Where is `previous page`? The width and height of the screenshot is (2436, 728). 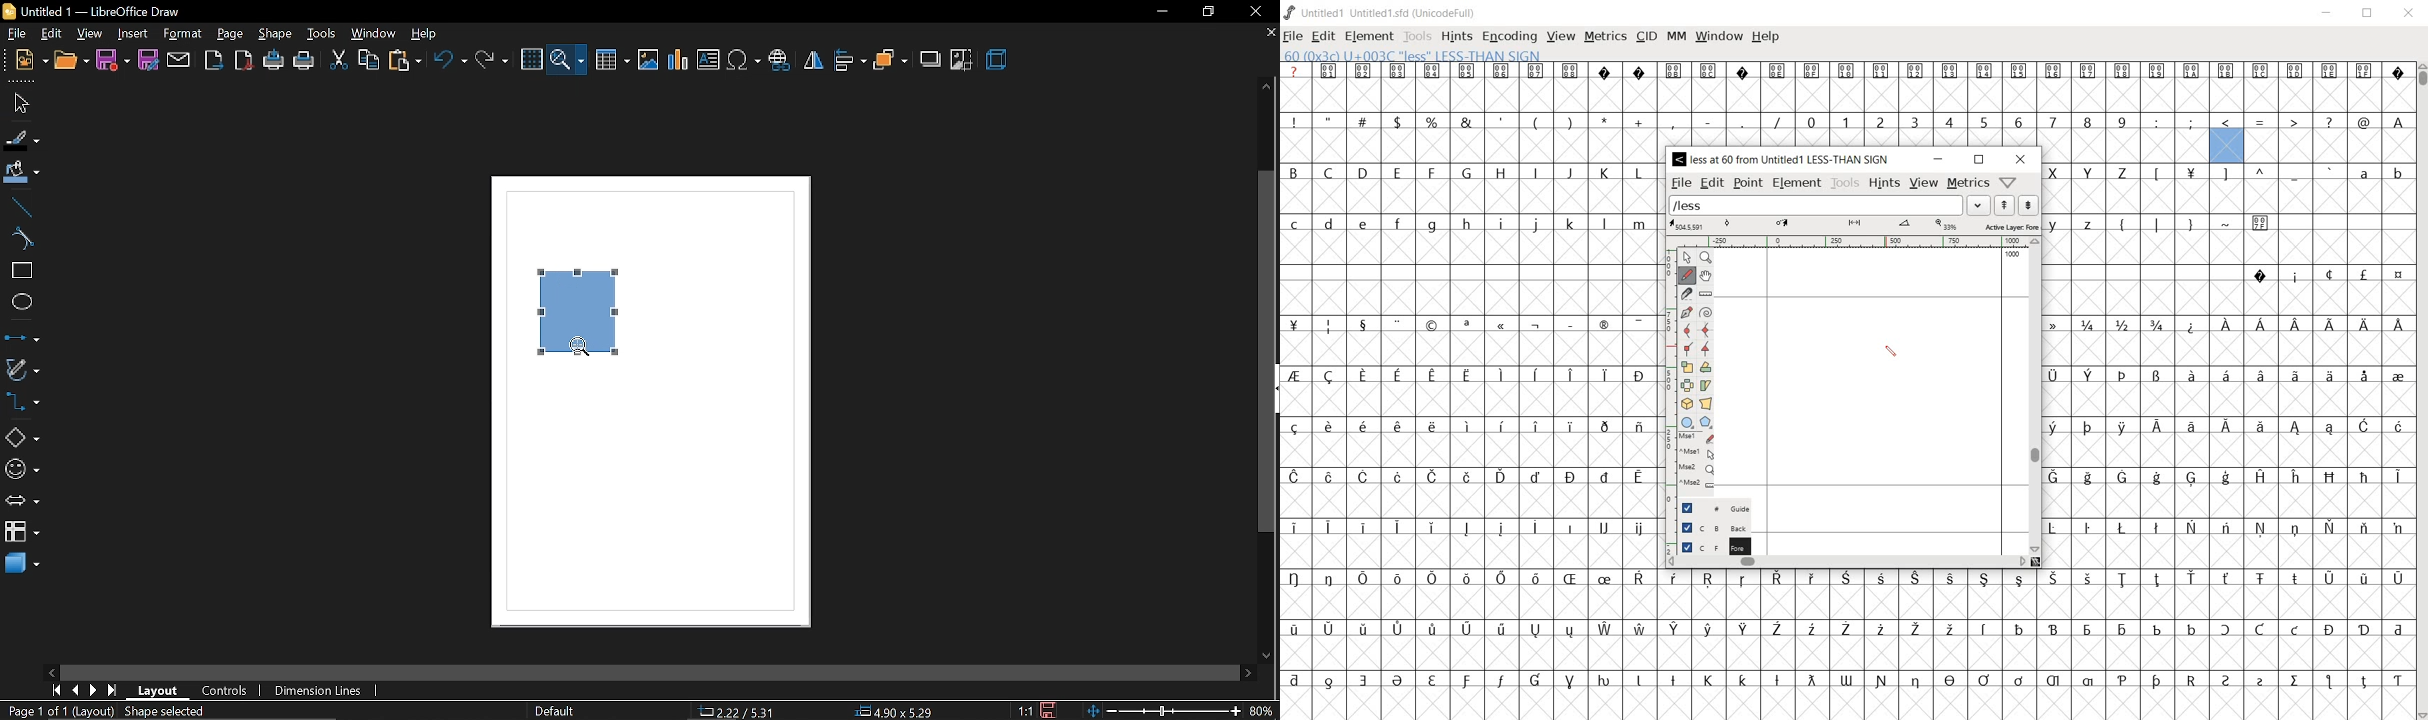
previous page is located at coordinates (76, 689).